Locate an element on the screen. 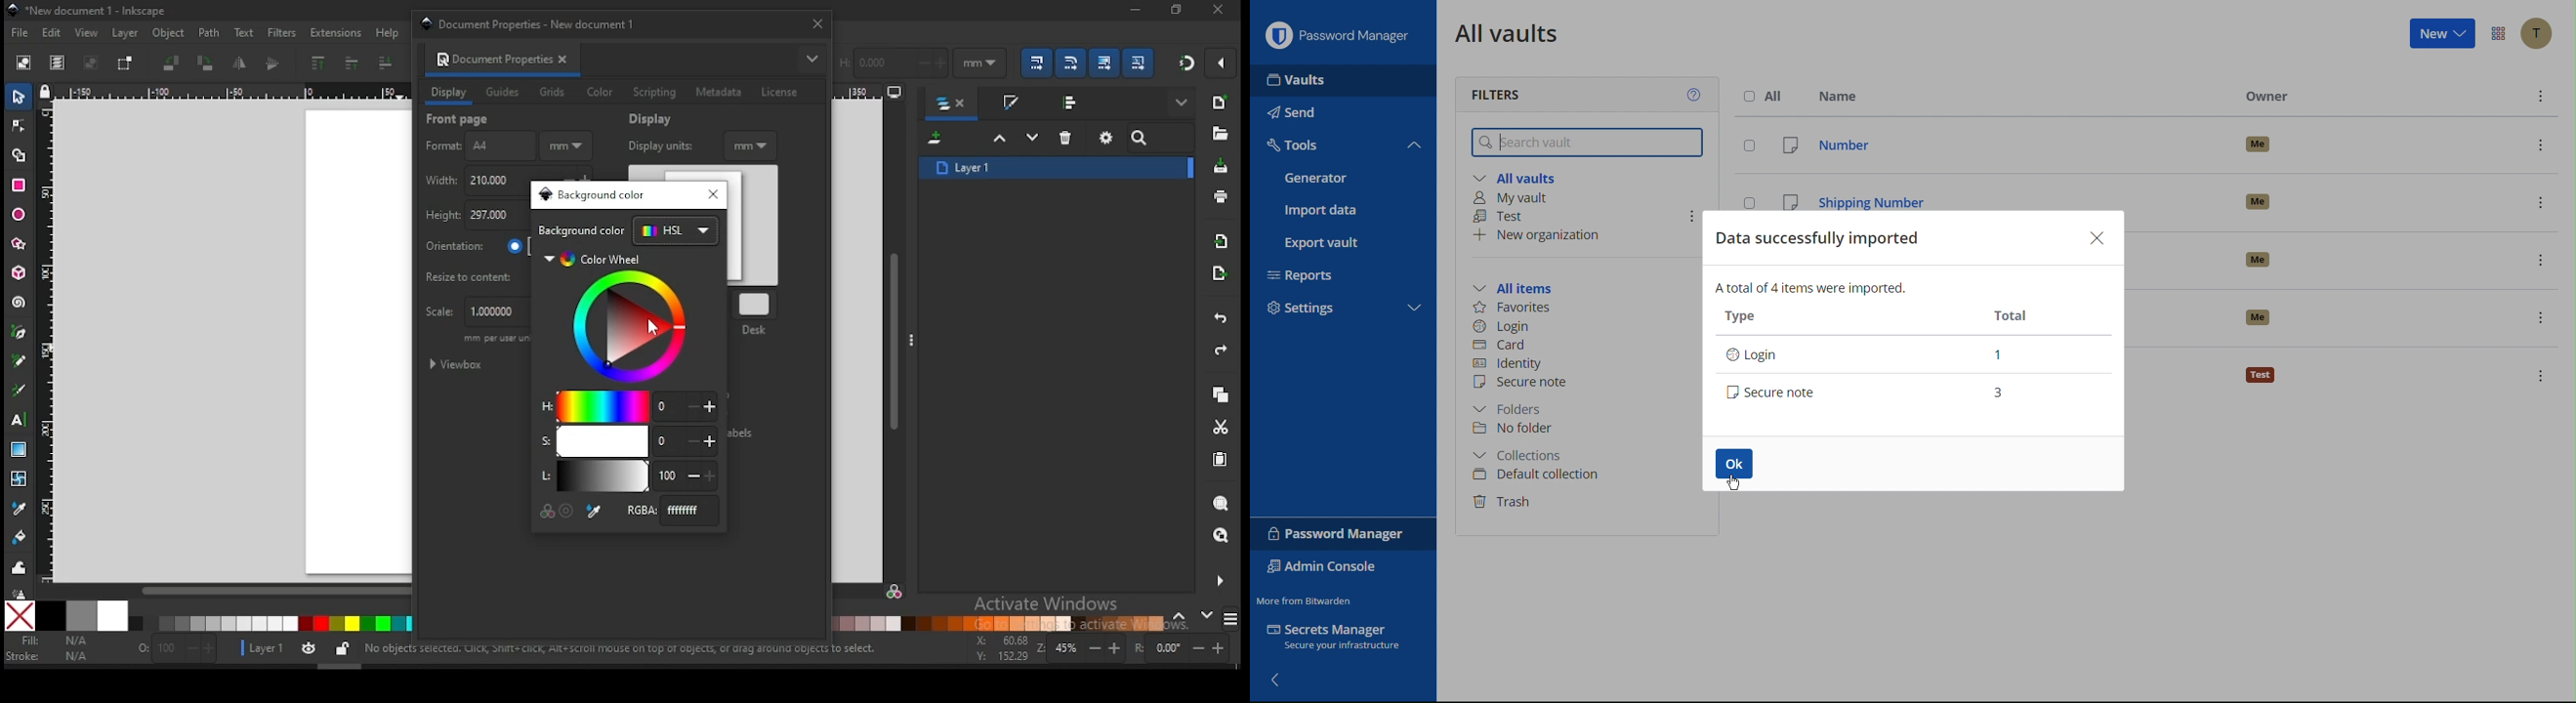 This screenshot has width=2576, height=728. opacity is located at coordinates (175, 651).